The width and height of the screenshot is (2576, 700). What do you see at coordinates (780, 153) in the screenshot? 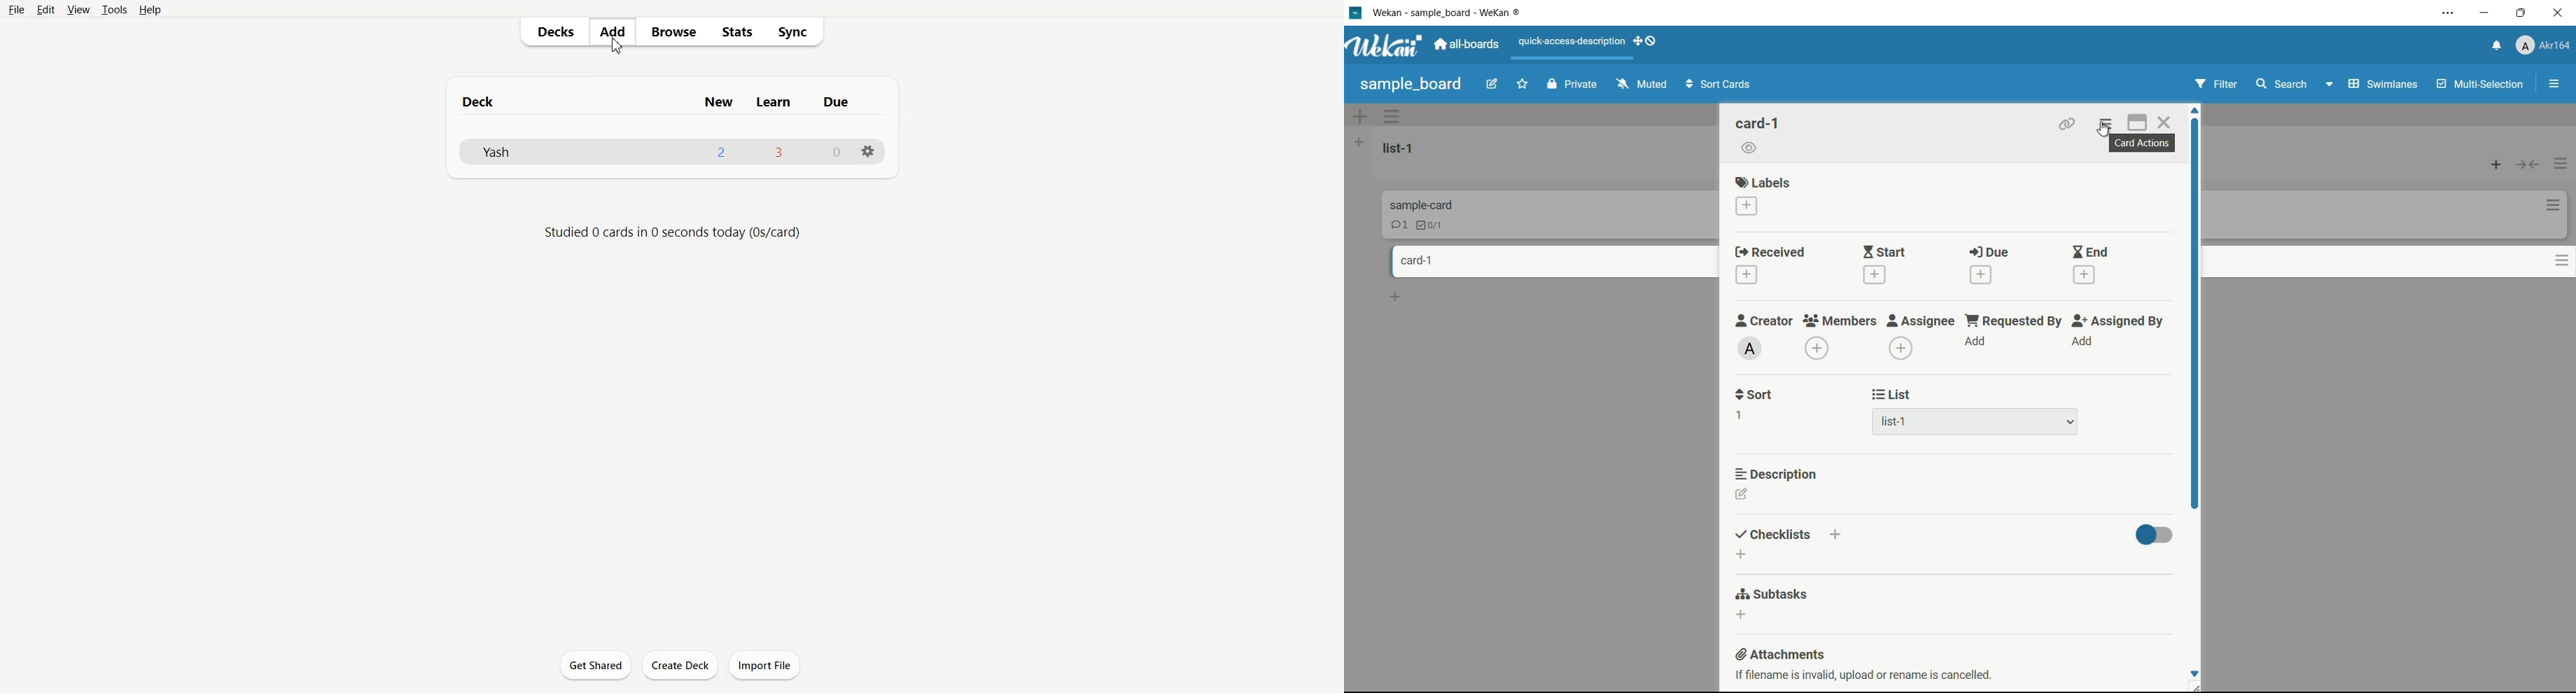
I see `3` at bounding box center [780, 153].